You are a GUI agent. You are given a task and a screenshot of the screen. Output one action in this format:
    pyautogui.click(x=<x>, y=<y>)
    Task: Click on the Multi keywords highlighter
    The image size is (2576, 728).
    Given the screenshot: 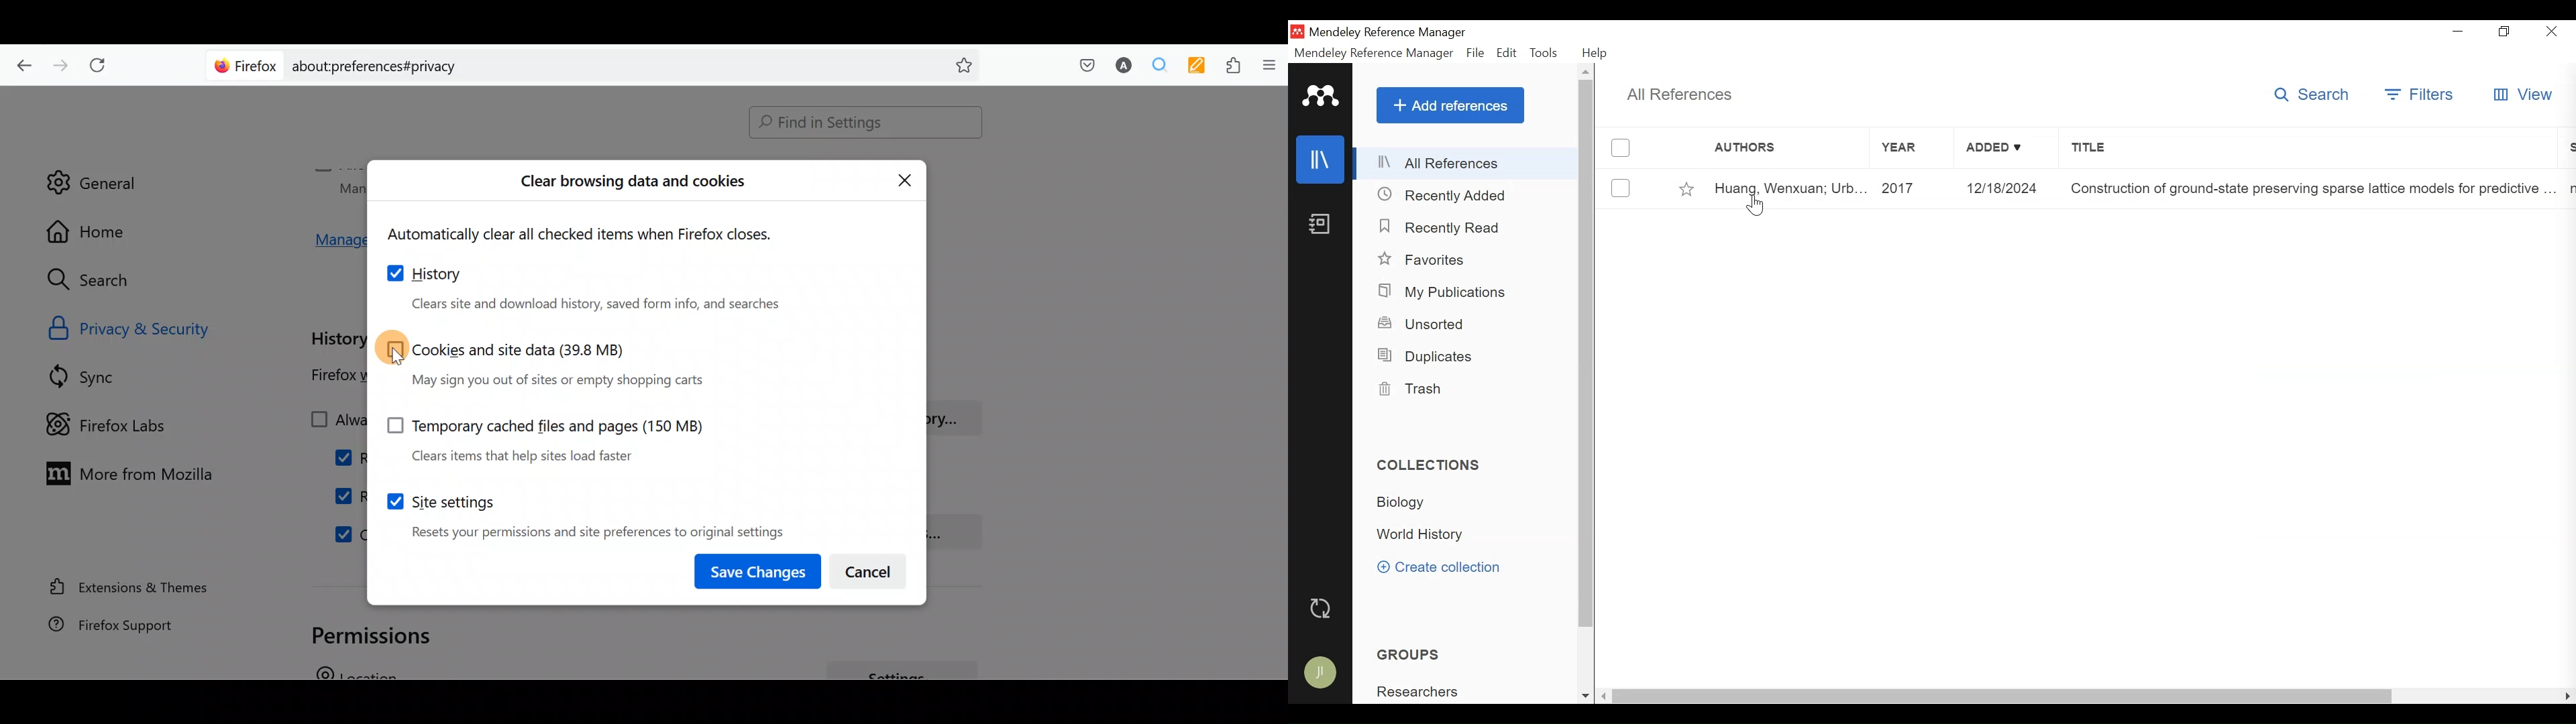 What is the action you would take?
    pyautogui.click(x=1193, y=67)
    